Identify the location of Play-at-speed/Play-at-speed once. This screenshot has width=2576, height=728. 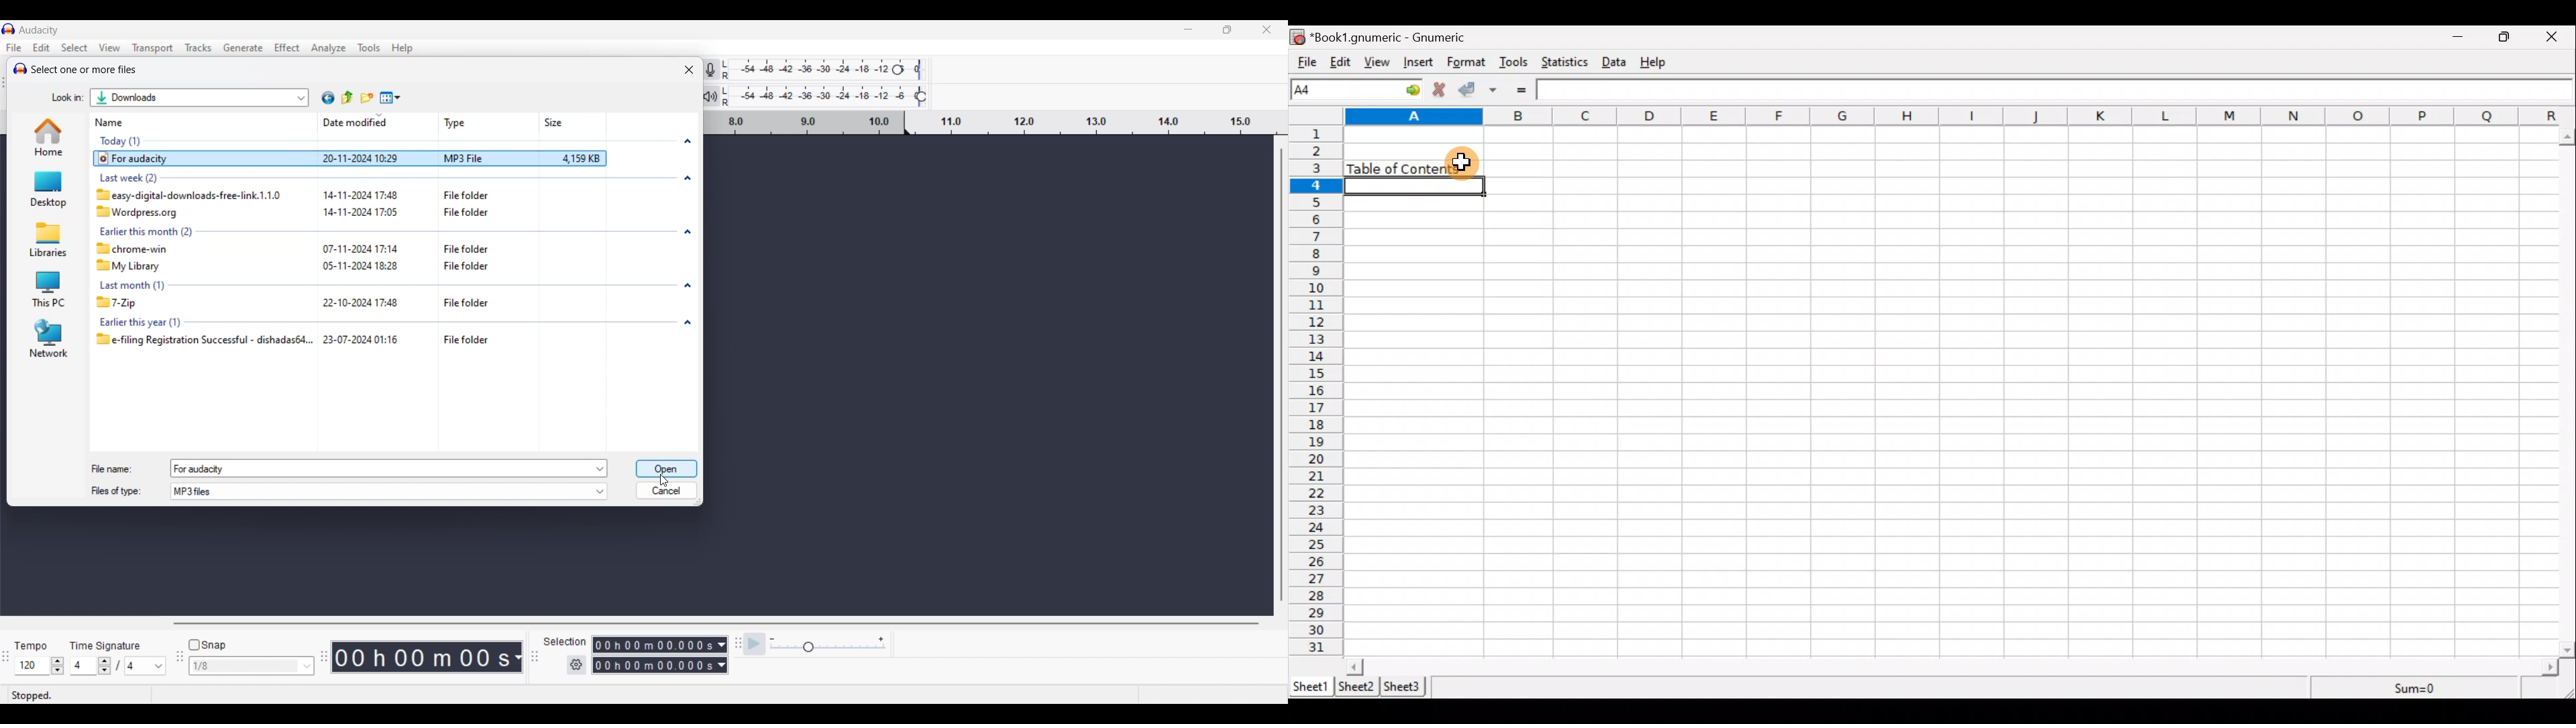
(755, 644).